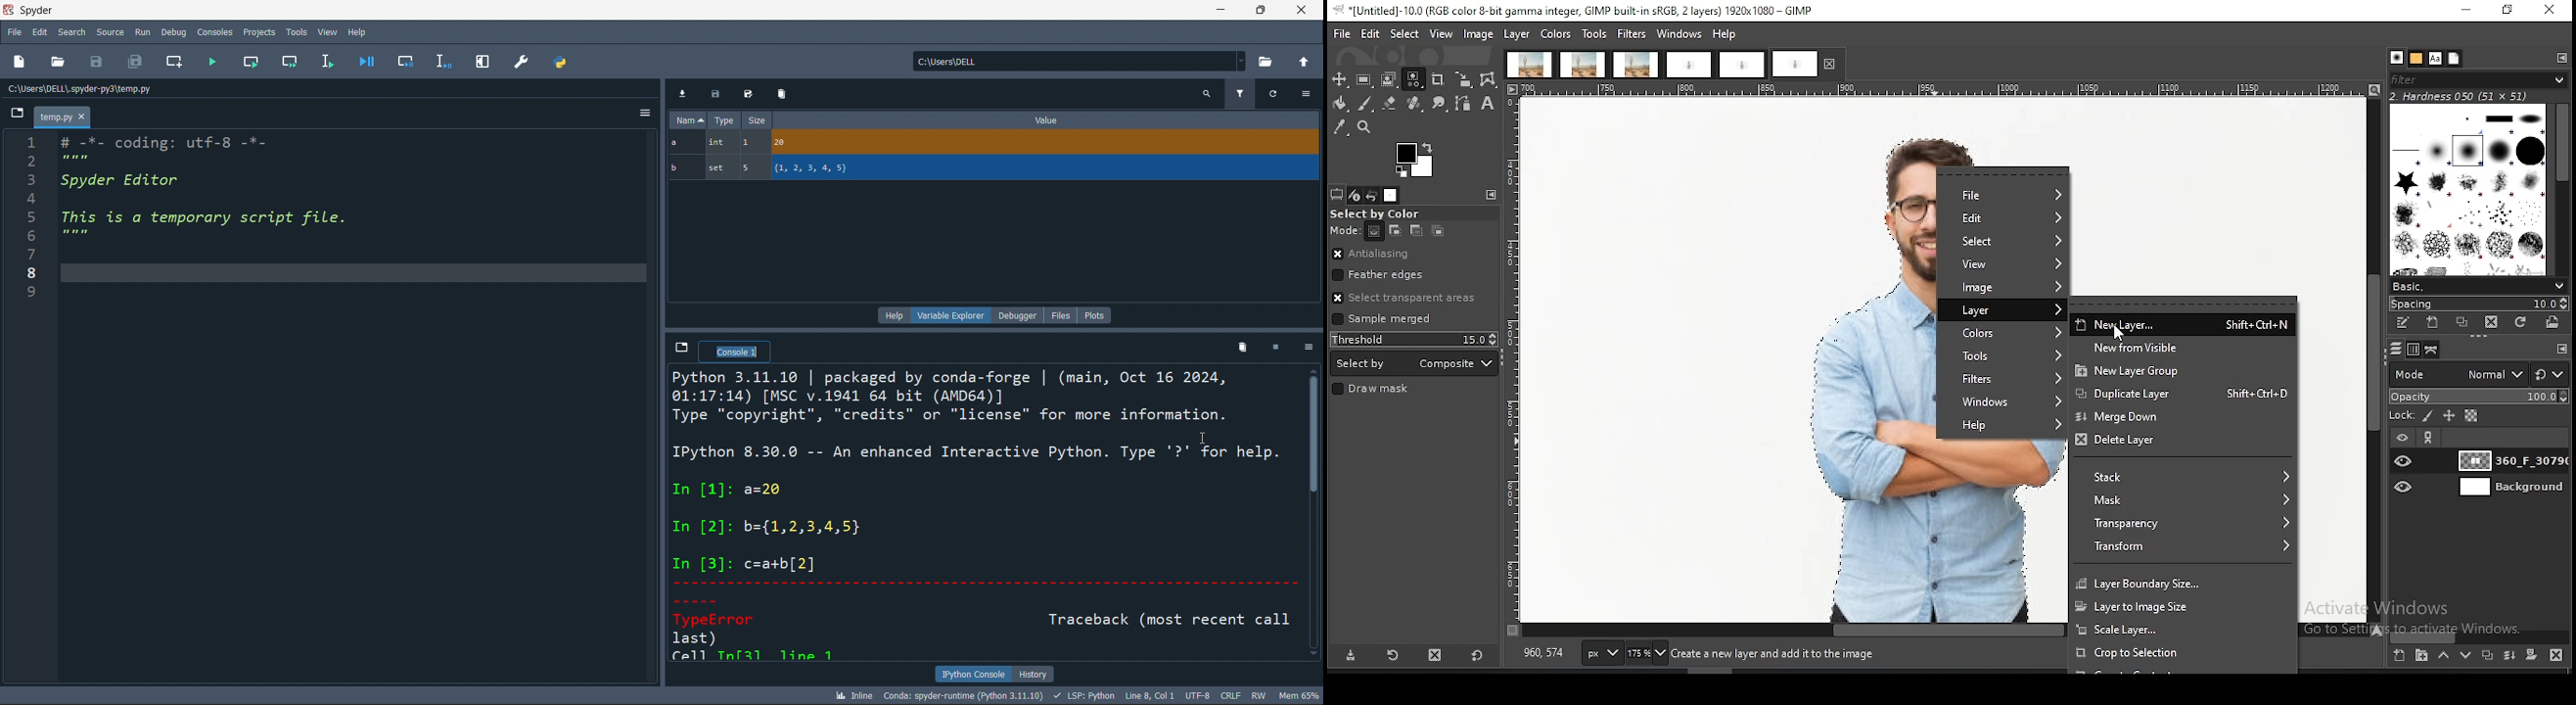 The image size is (2576, 728). Describe the element at coordinates (995, 169) in the screenshot. I see `b, set, 5, {1,2,3,4,5}` at that location.